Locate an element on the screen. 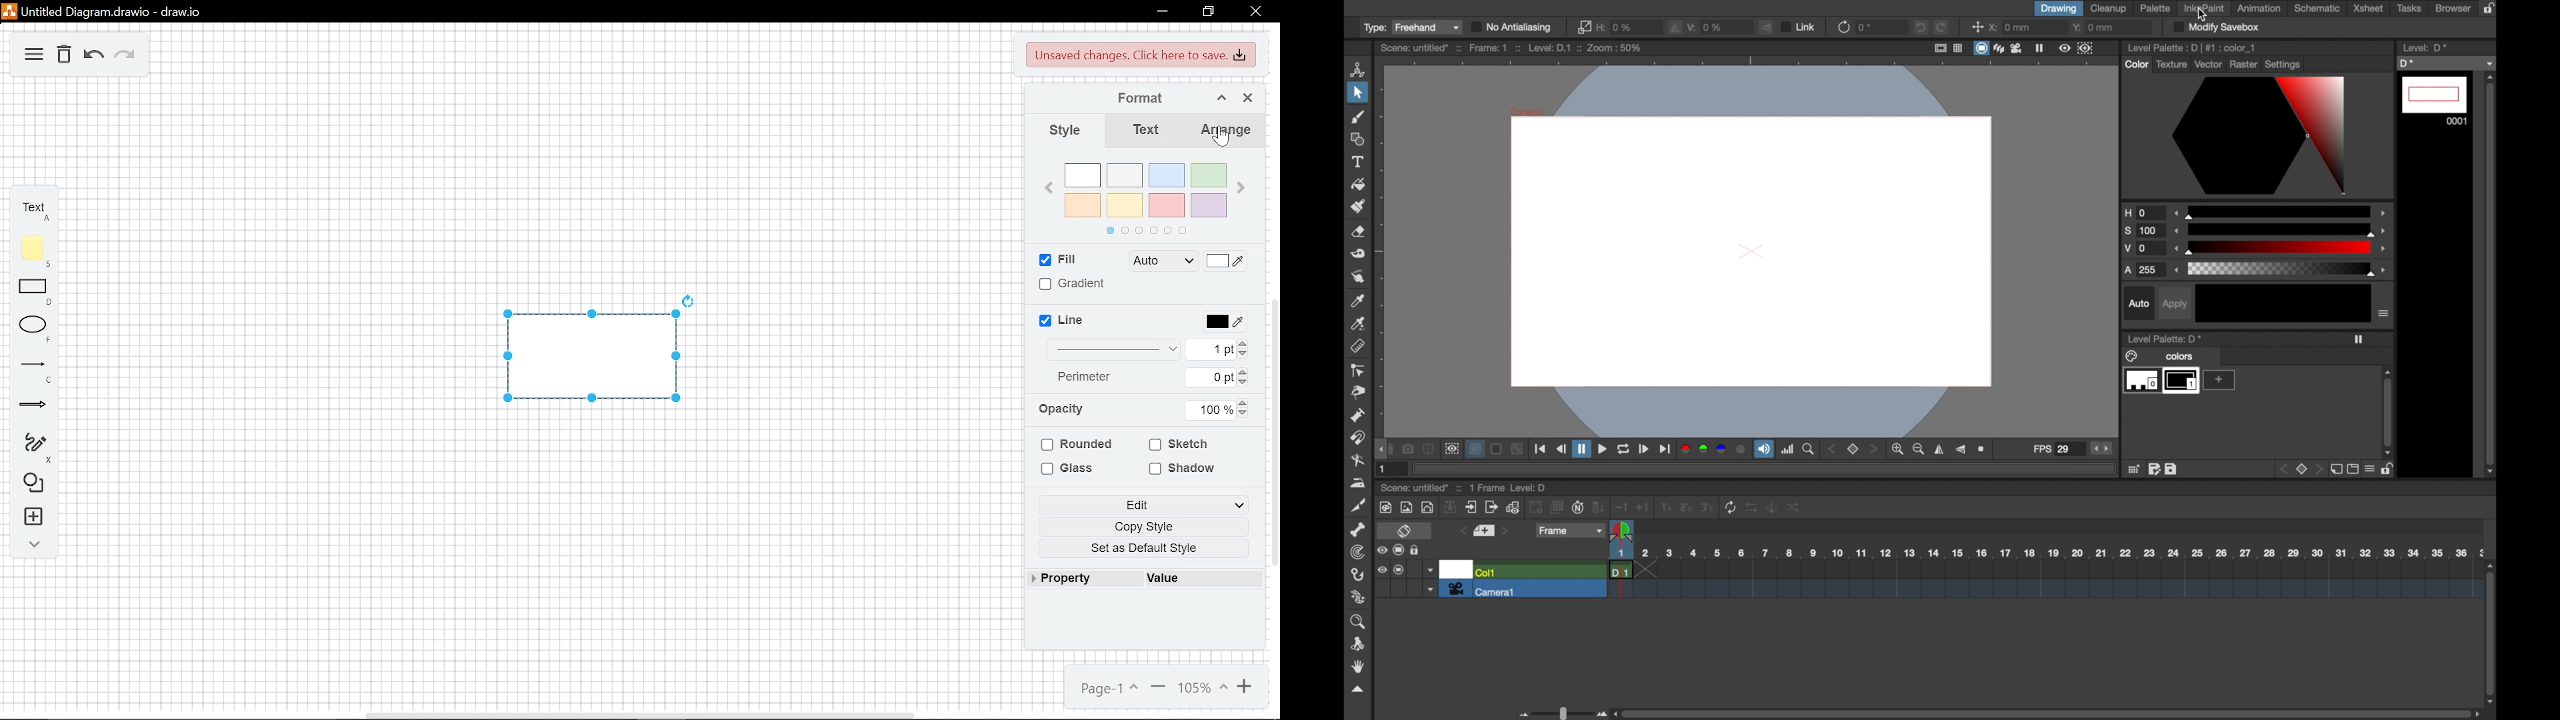  increase perimeter is located at coordinates (1245, 372).